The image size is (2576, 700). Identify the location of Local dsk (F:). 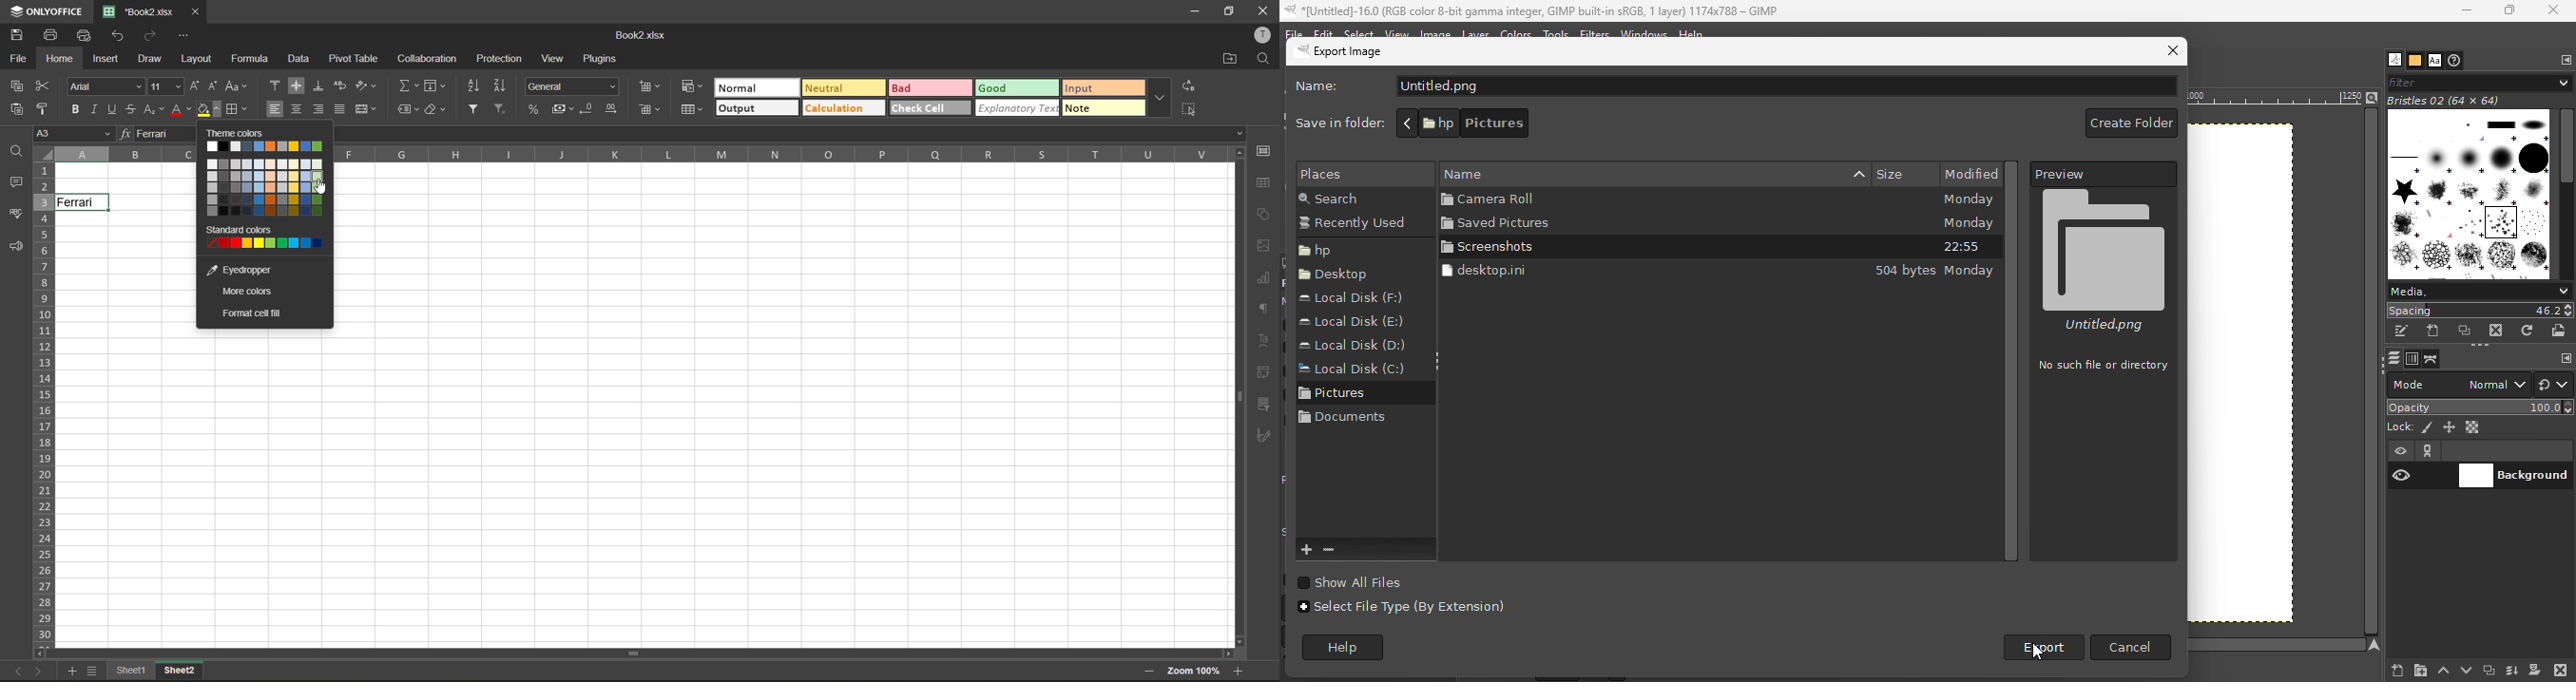
(1357, 298).